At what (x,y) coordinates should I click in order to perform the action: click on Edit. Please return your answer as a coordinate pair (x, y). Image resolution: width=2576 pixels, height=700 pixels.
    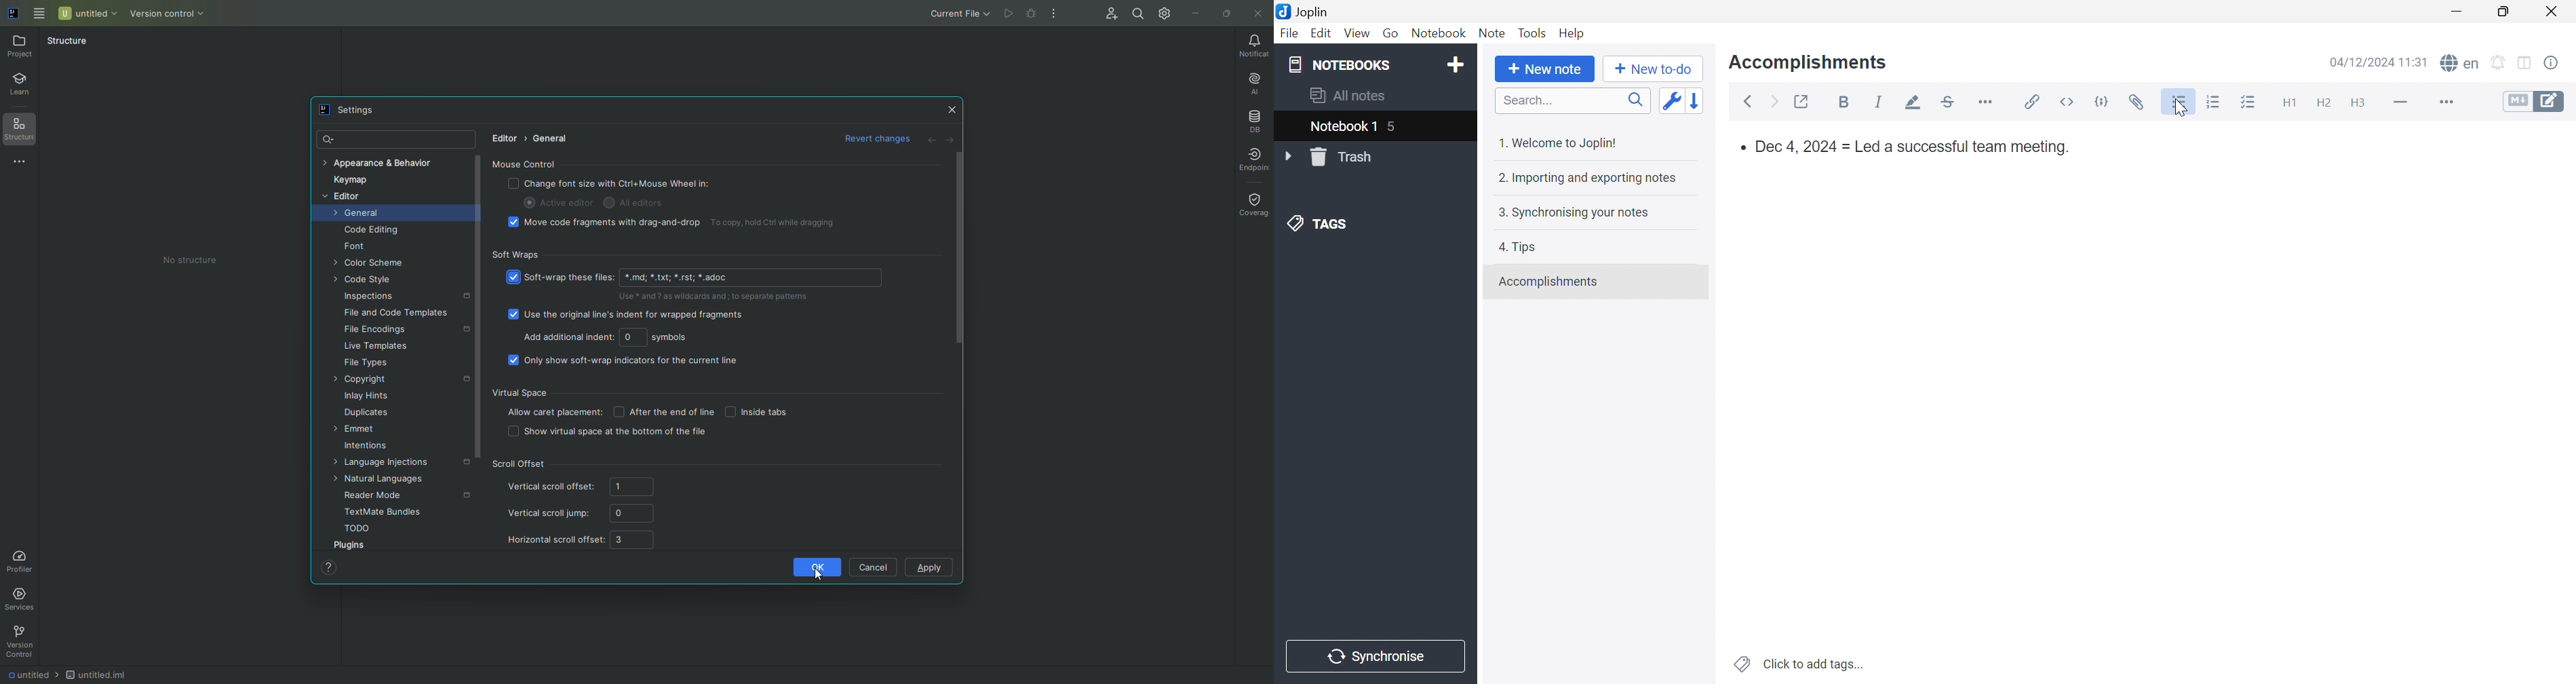
    Looking at the image, I should click on (1323, 35).